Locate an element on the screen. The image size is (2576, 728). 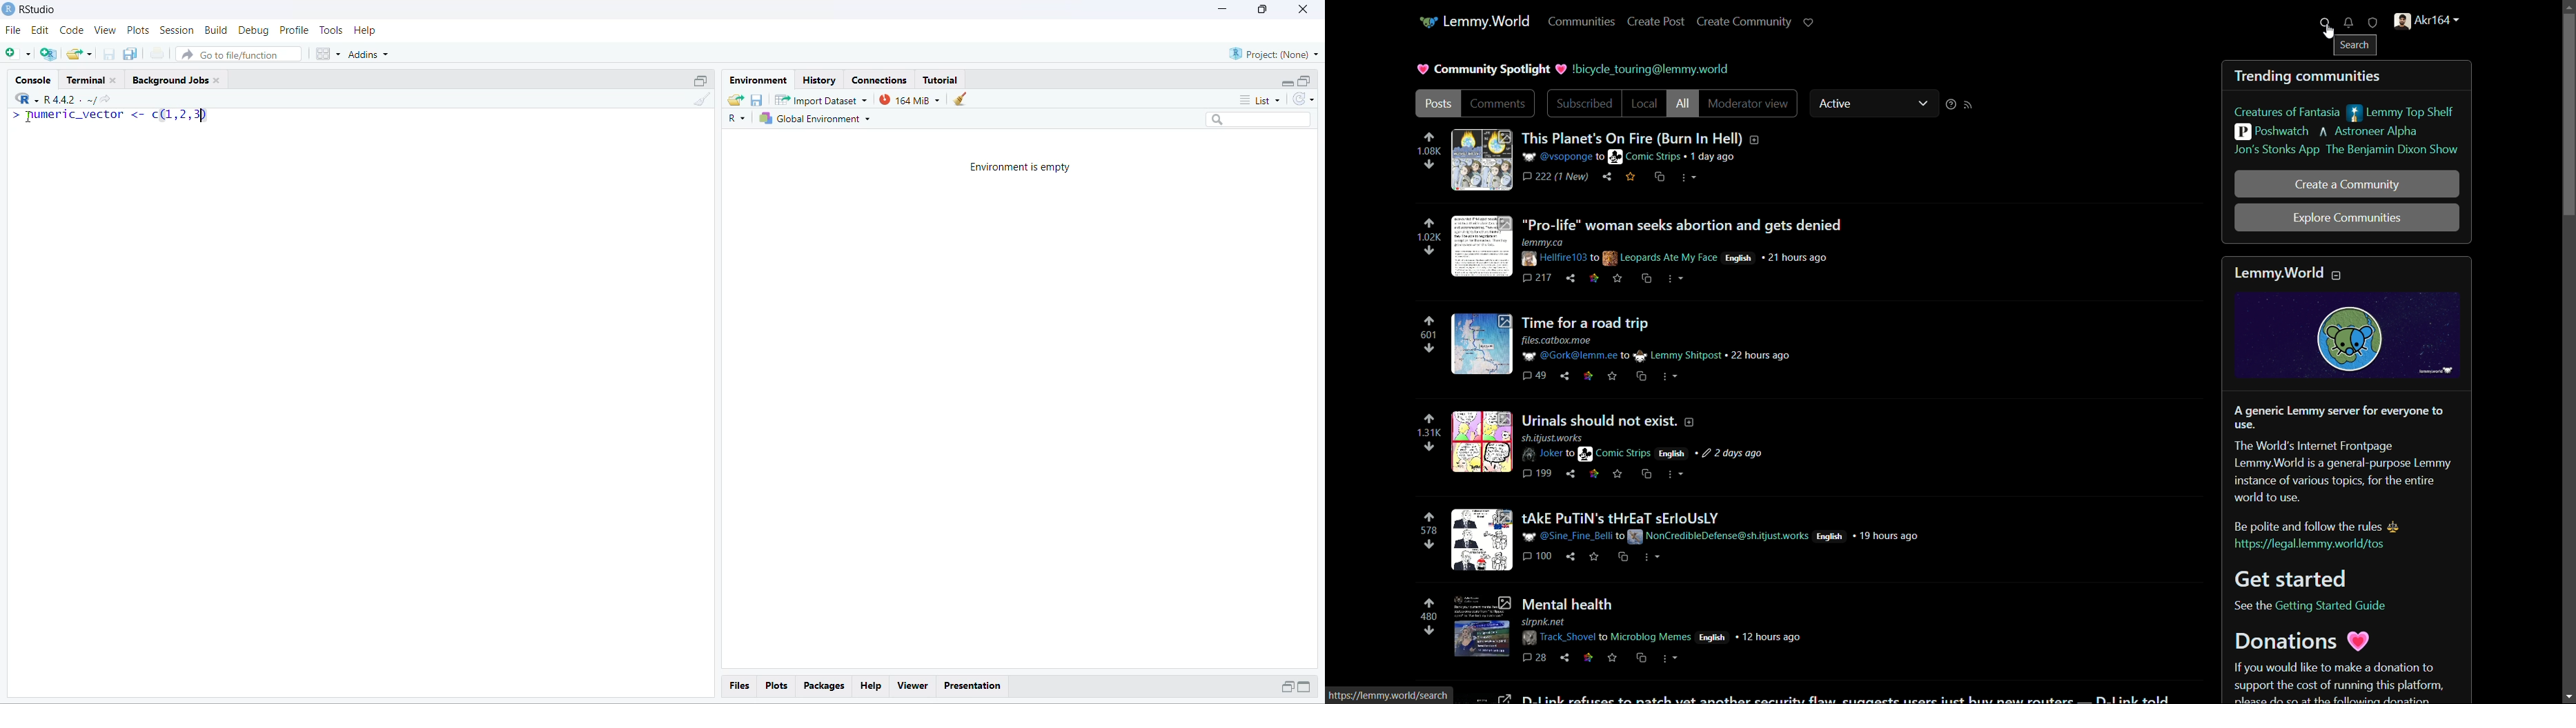
number of votes is located at coordinates (1429, 433).